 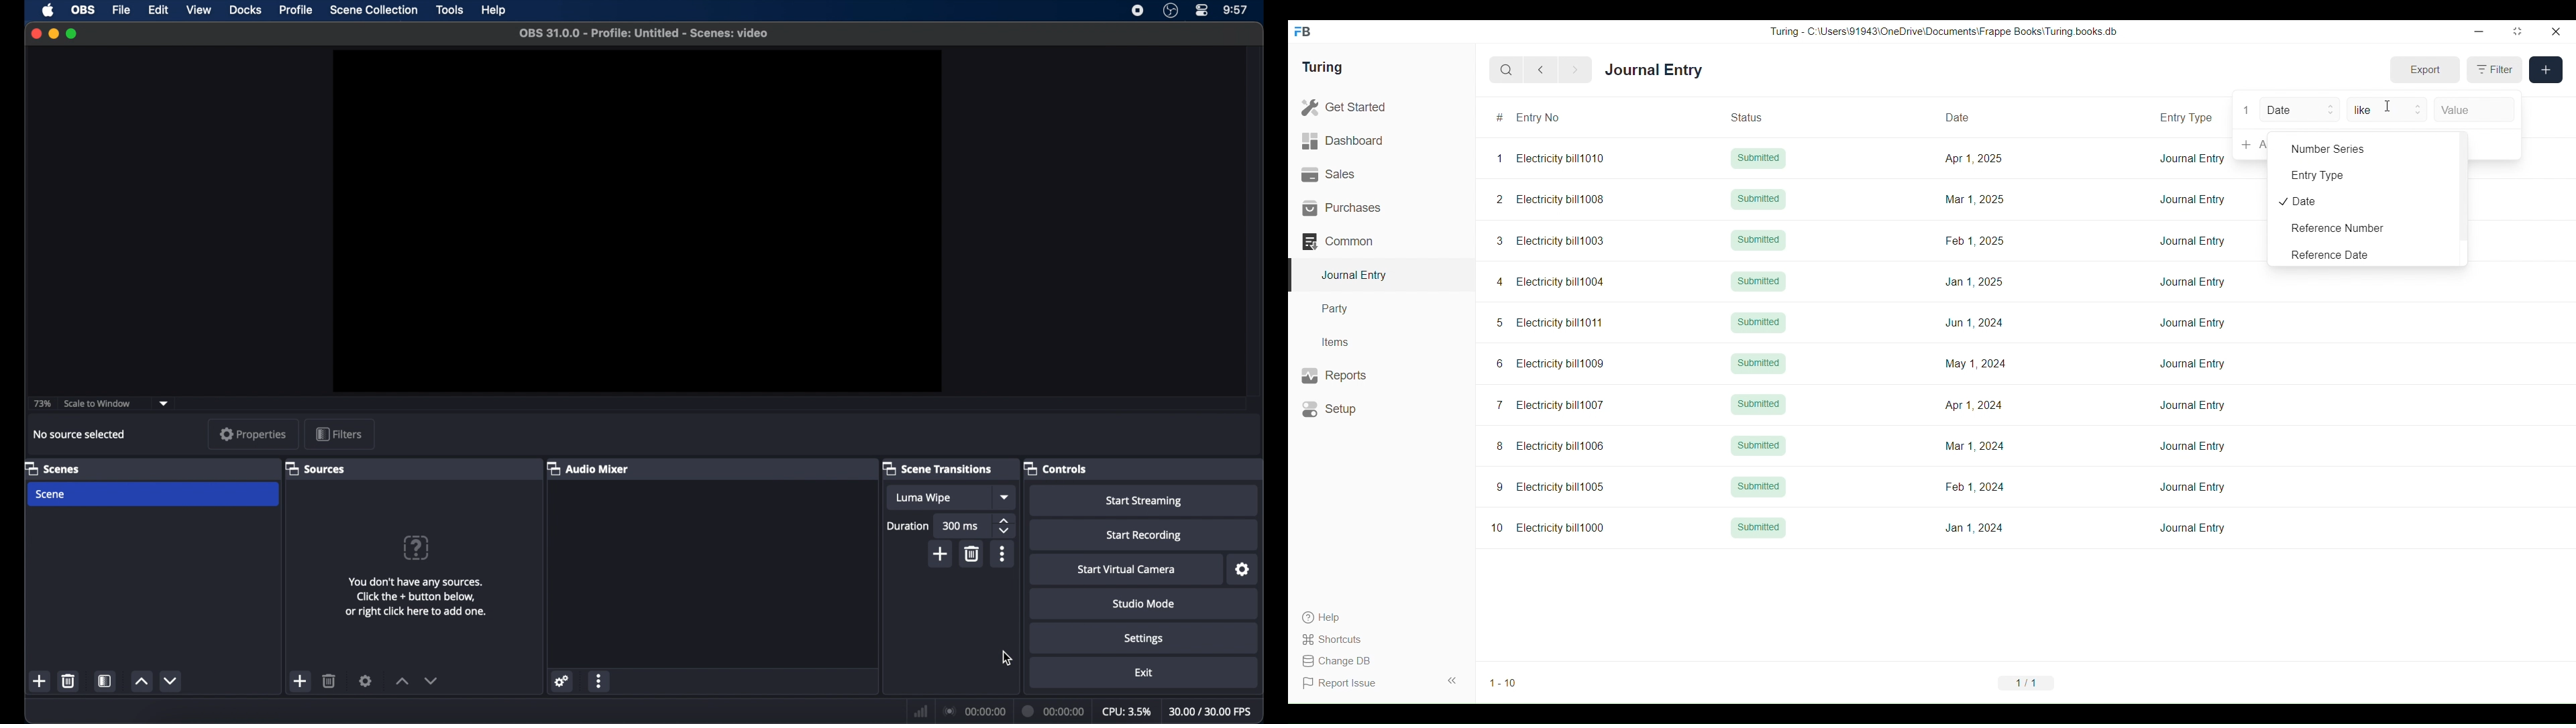 What do you see at coordinates (2247, 110) in the screenshot?
I see `1` at bounding box center [2247, 110].